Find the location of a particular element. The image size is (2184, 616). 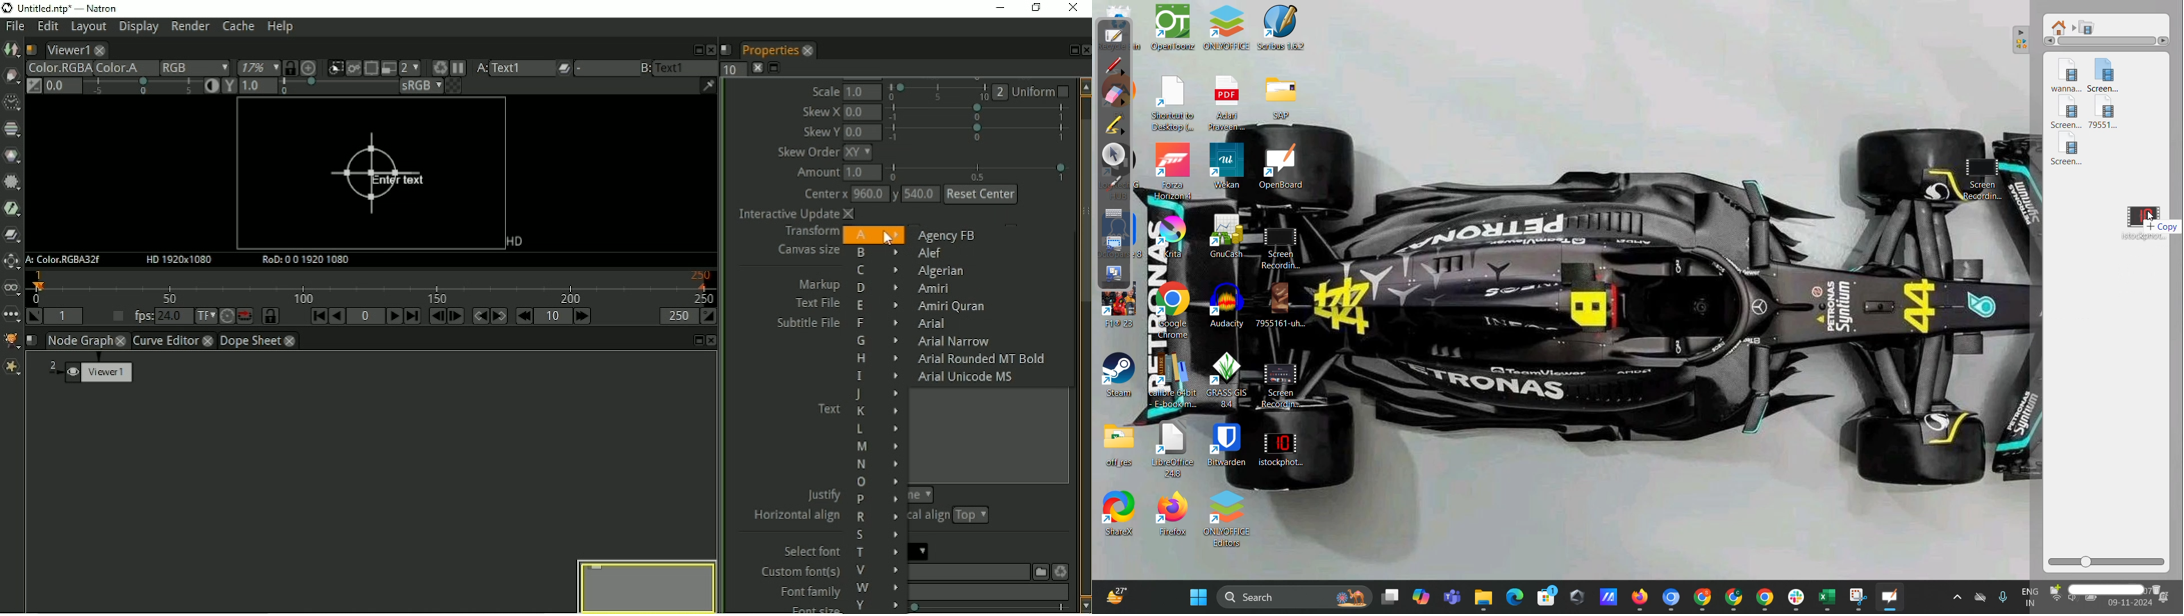

display virtual keyboard is located at coordinates (1115, 215).